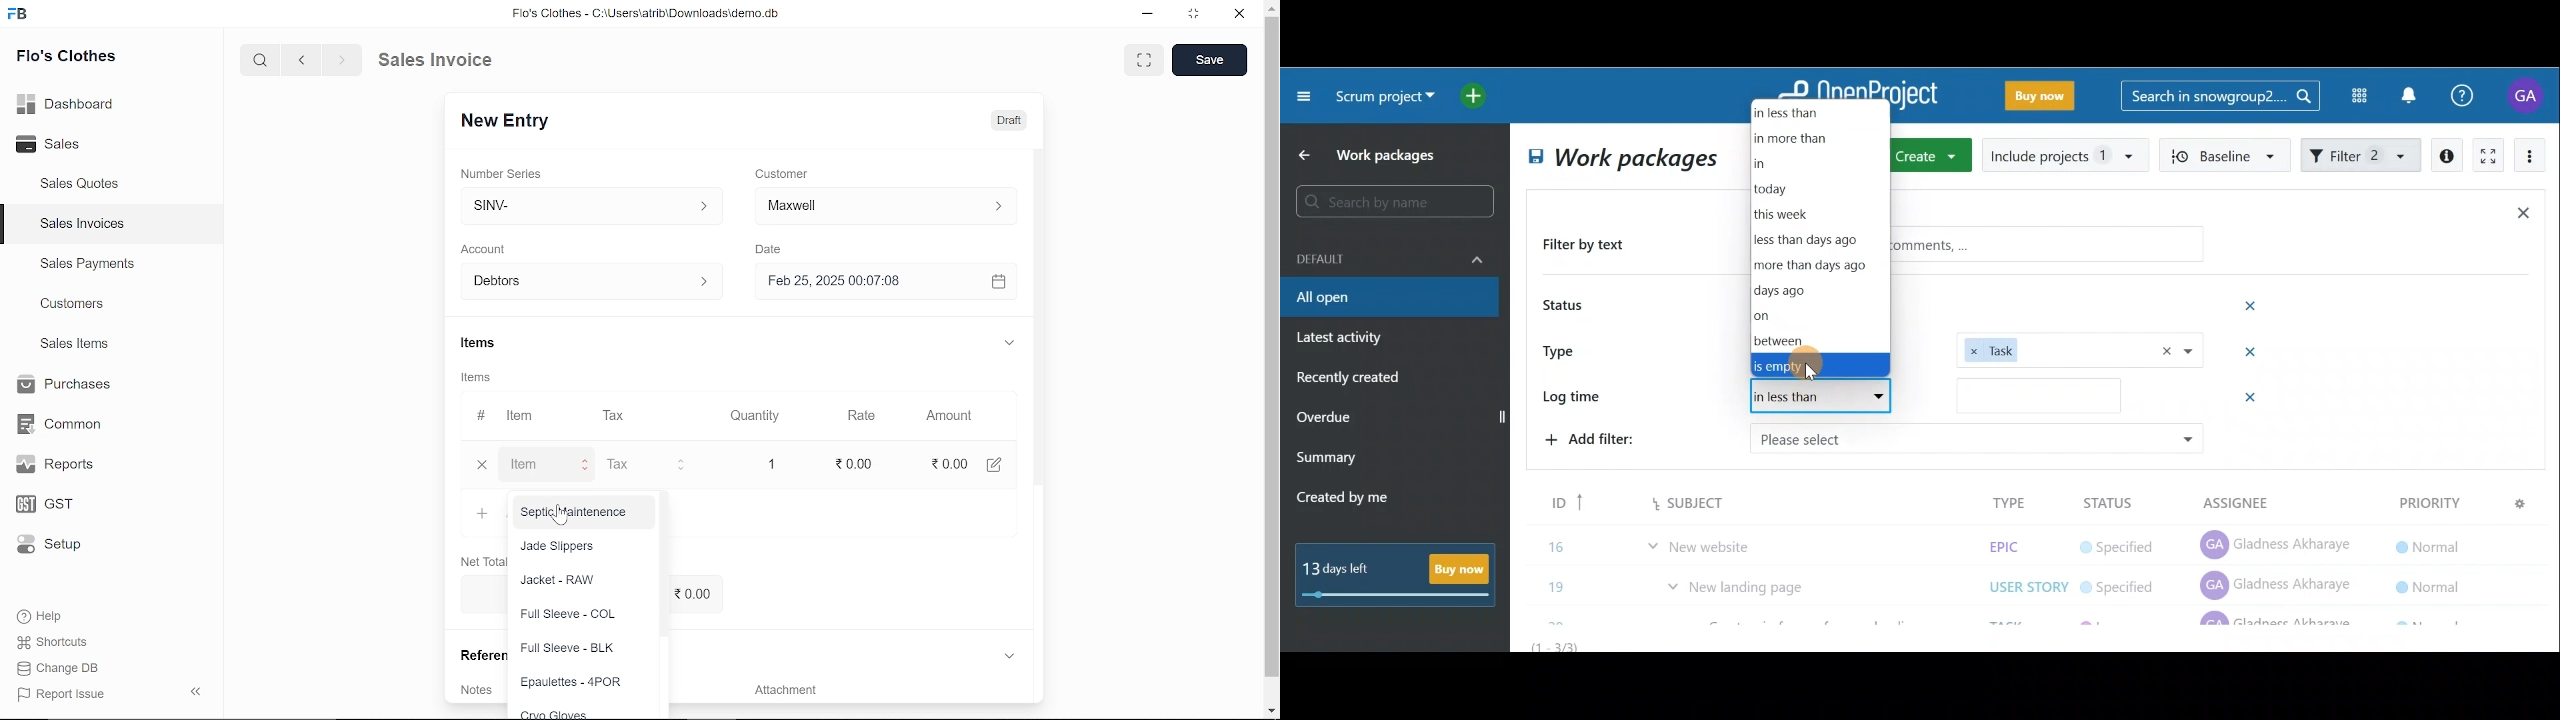 This screenshot has width=2576, height=728. Describe the element at coordinates (569, 614) in the screenshot. I see `Full Sleeve - COL.` at that location.